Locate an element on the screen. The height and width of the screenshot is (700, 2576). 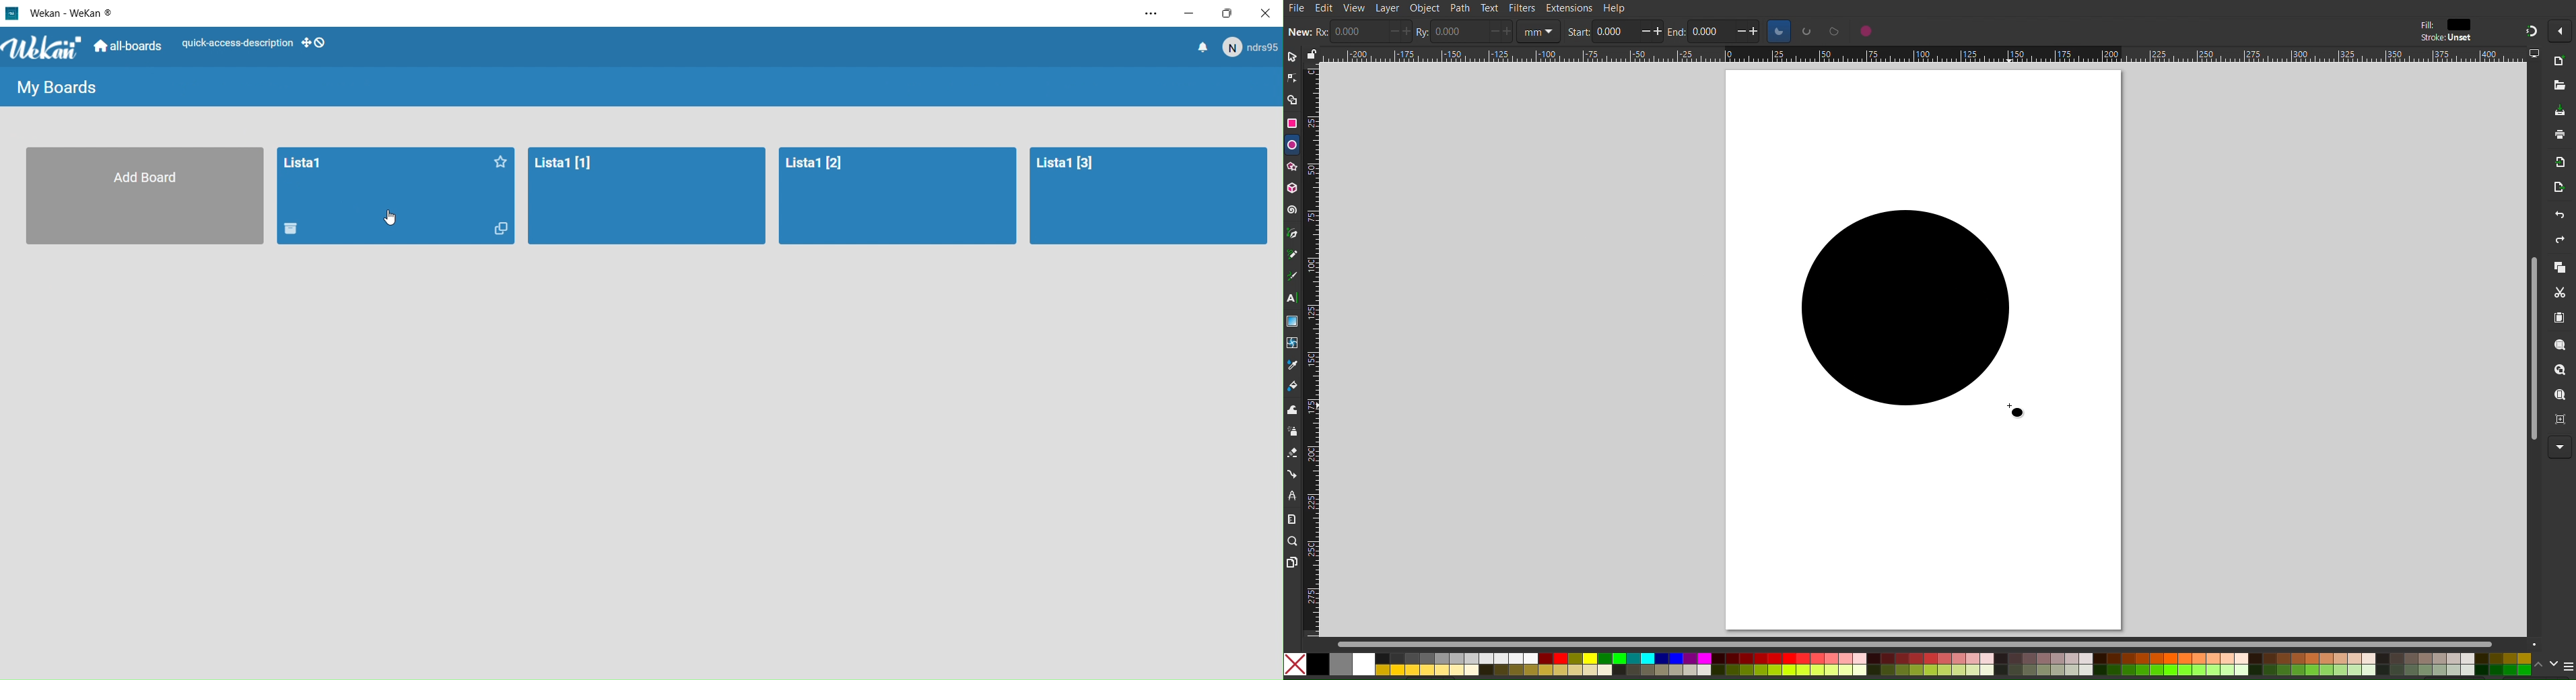
Add a board is located at coordinates (144, 194).